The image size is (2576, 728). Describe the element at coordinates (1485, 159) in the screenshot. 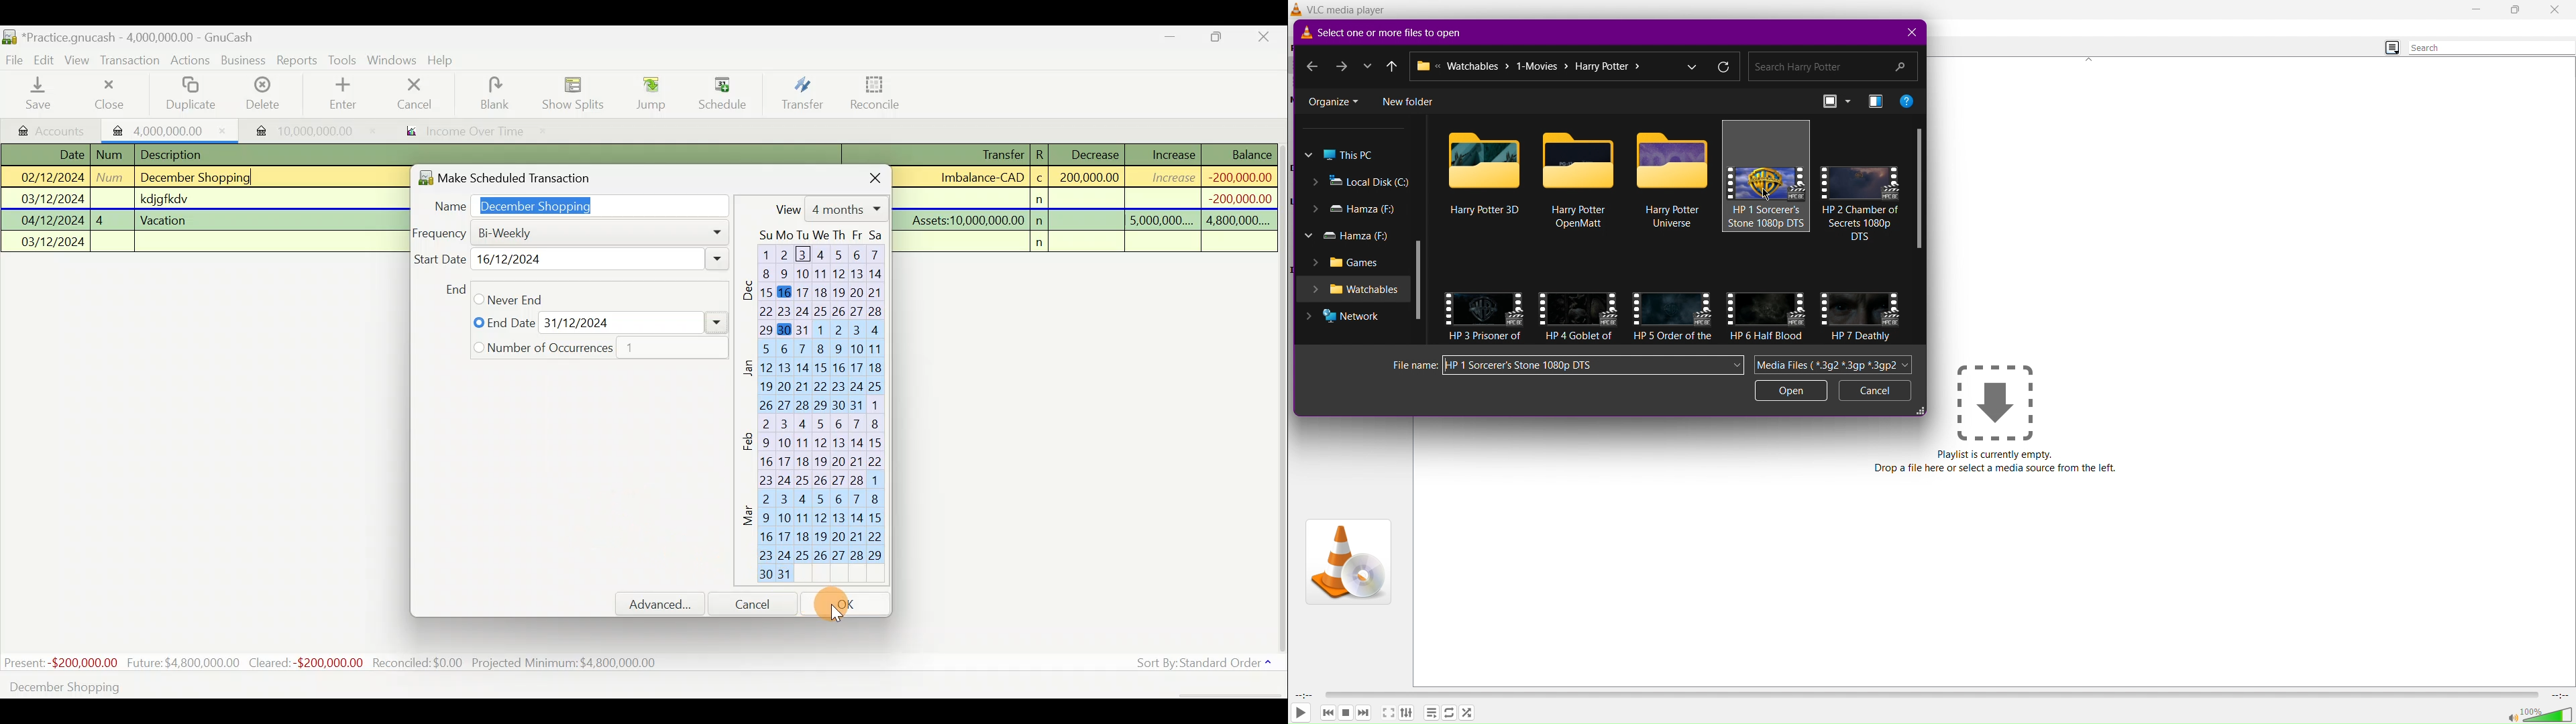

I see `video file` at that location.